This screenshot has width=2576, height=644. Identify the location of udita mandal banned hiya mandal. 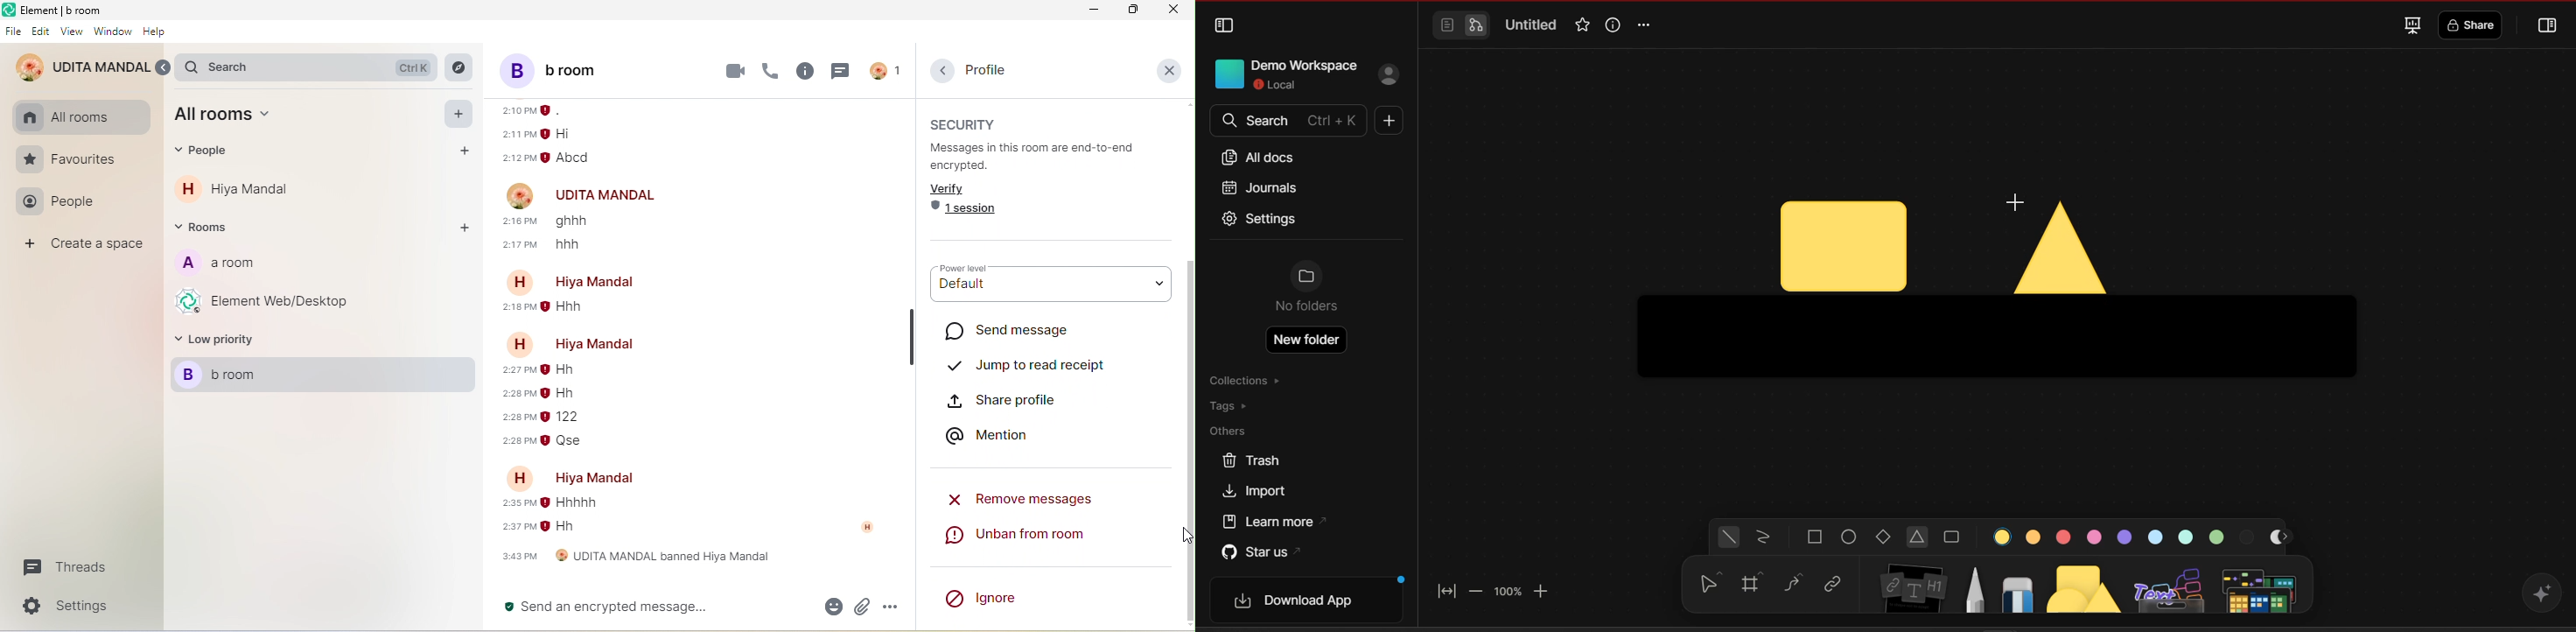
(634, 559).